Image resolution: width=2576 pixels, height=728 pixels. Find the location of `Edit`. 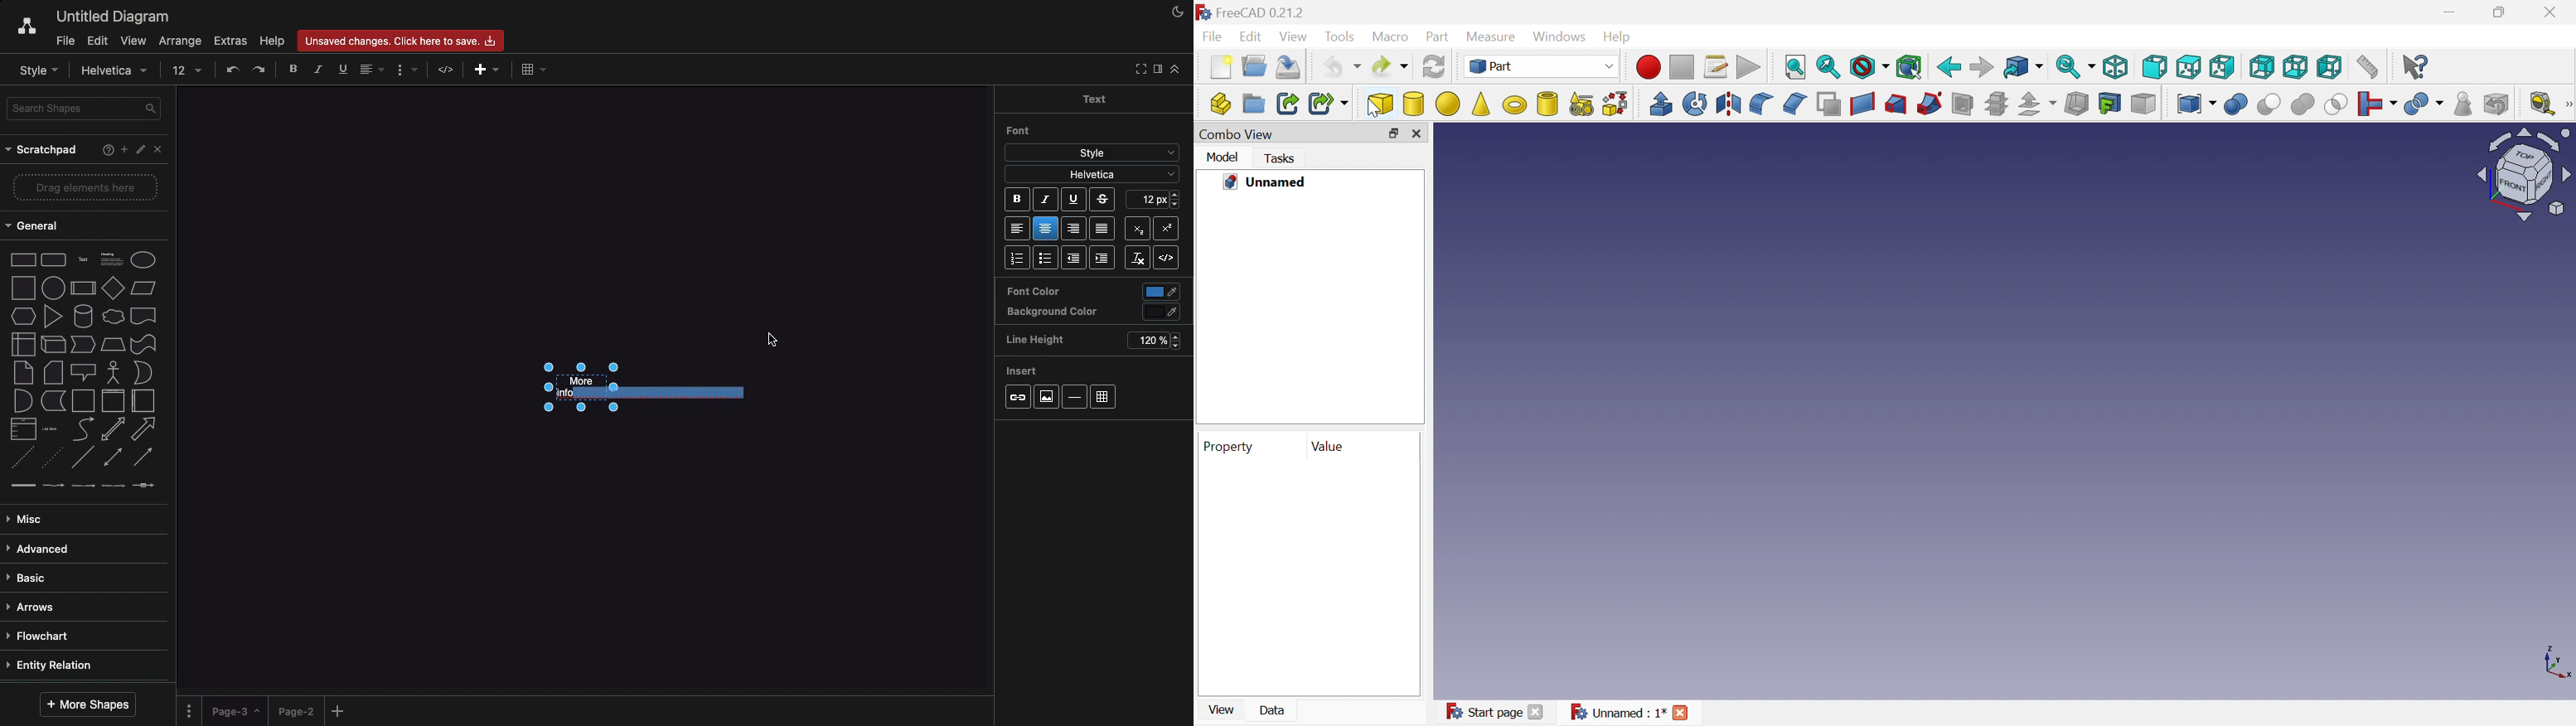

Edit is located at coordinates (1250, 37).